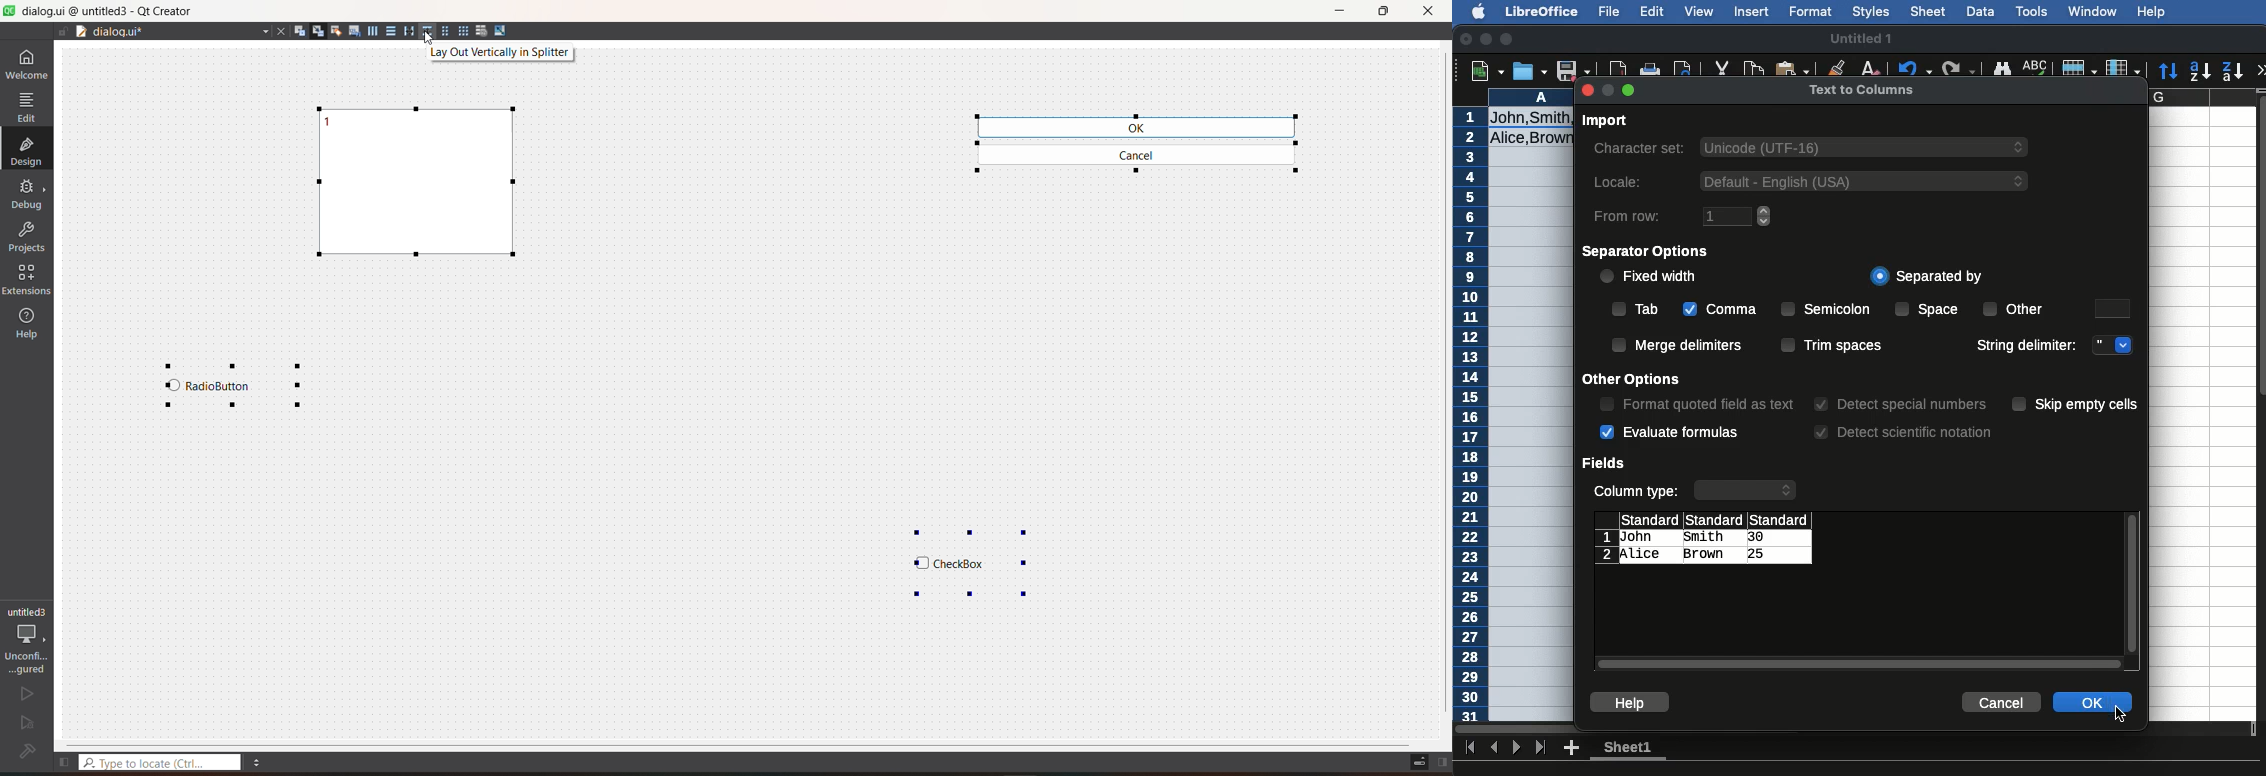 This screenshot has width=2268, height=784. What do you see at coordinates (29, 638) in the screenshot?
I see `project setting` at bounding box center [29, 638].